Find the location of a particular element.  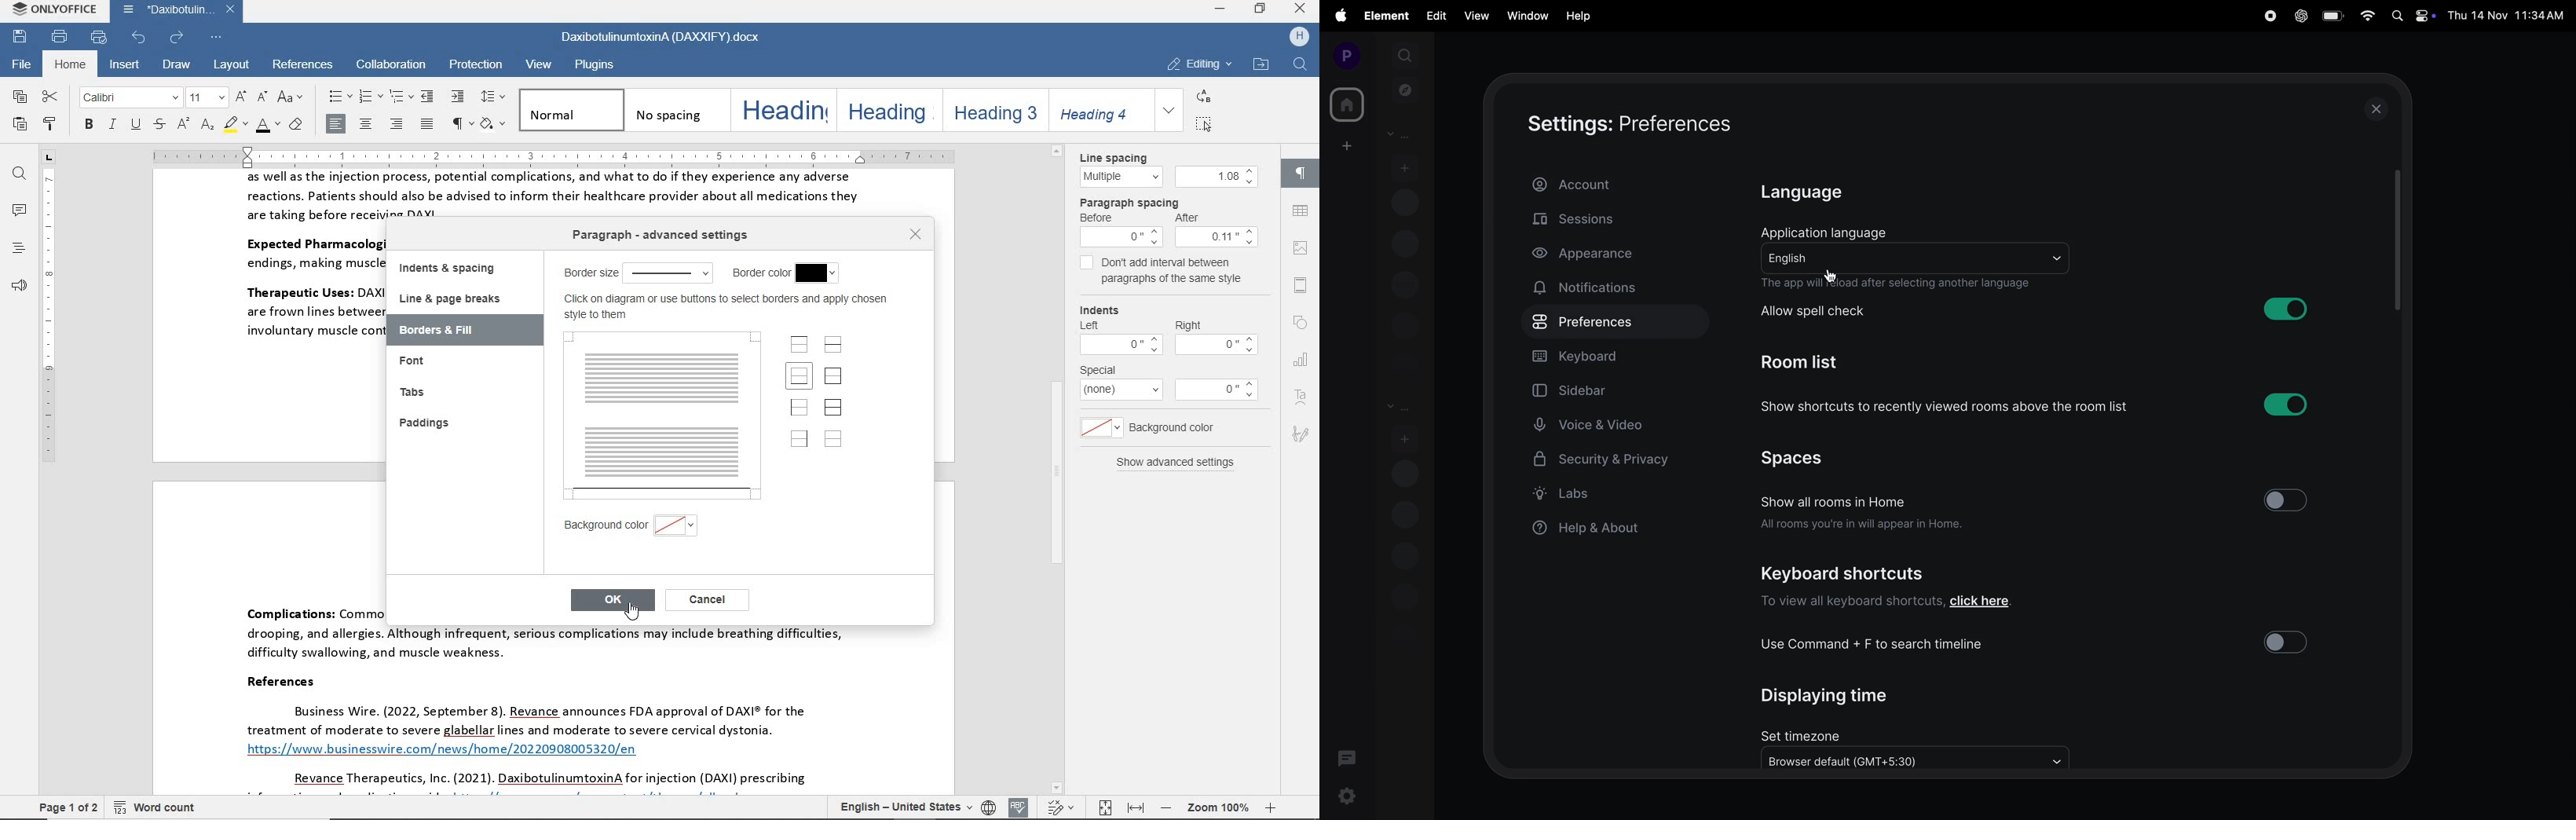

headings is located at coordinates (16, 250).